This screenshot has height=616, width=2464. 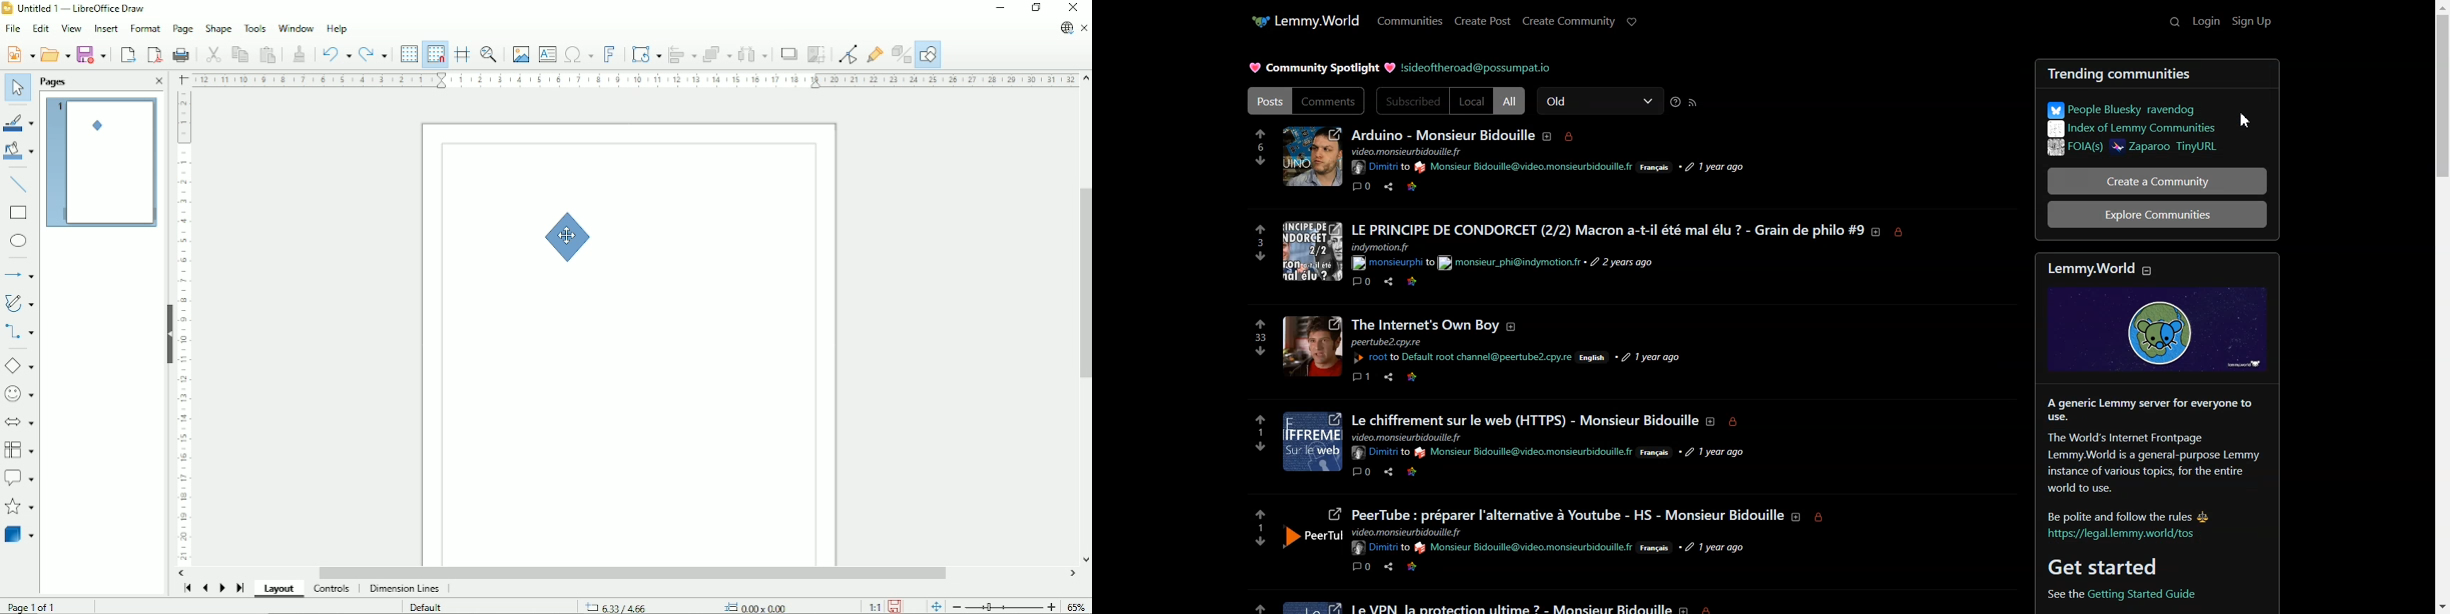 I want to click on Tools, so click(x=255, y=27).